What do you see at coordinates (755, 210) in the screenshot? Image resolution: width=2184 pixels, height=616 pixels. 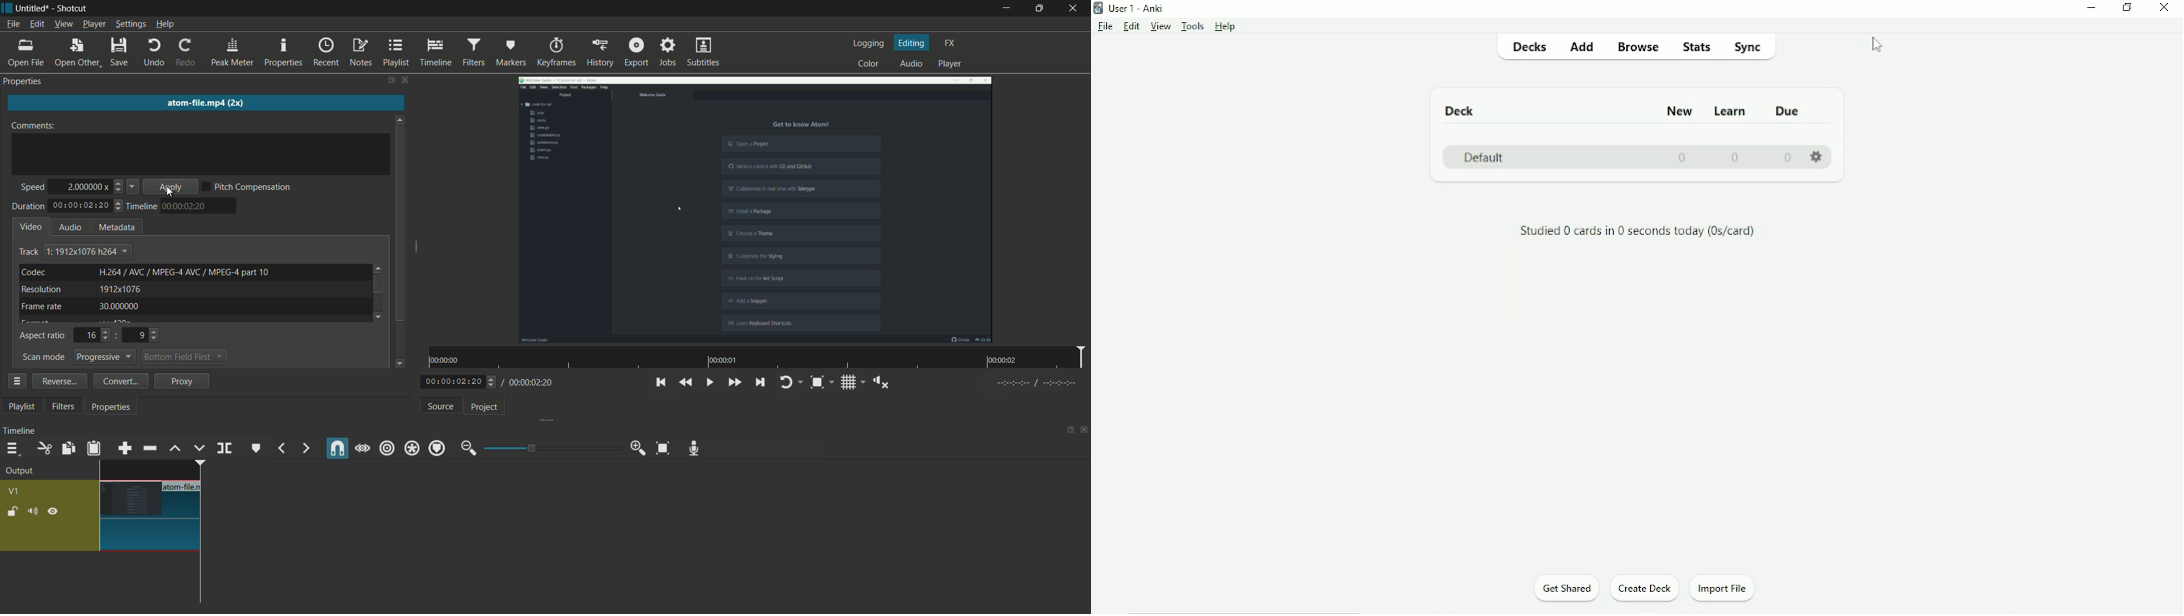 I see `filter is applied` at bounding box center [755, 210].